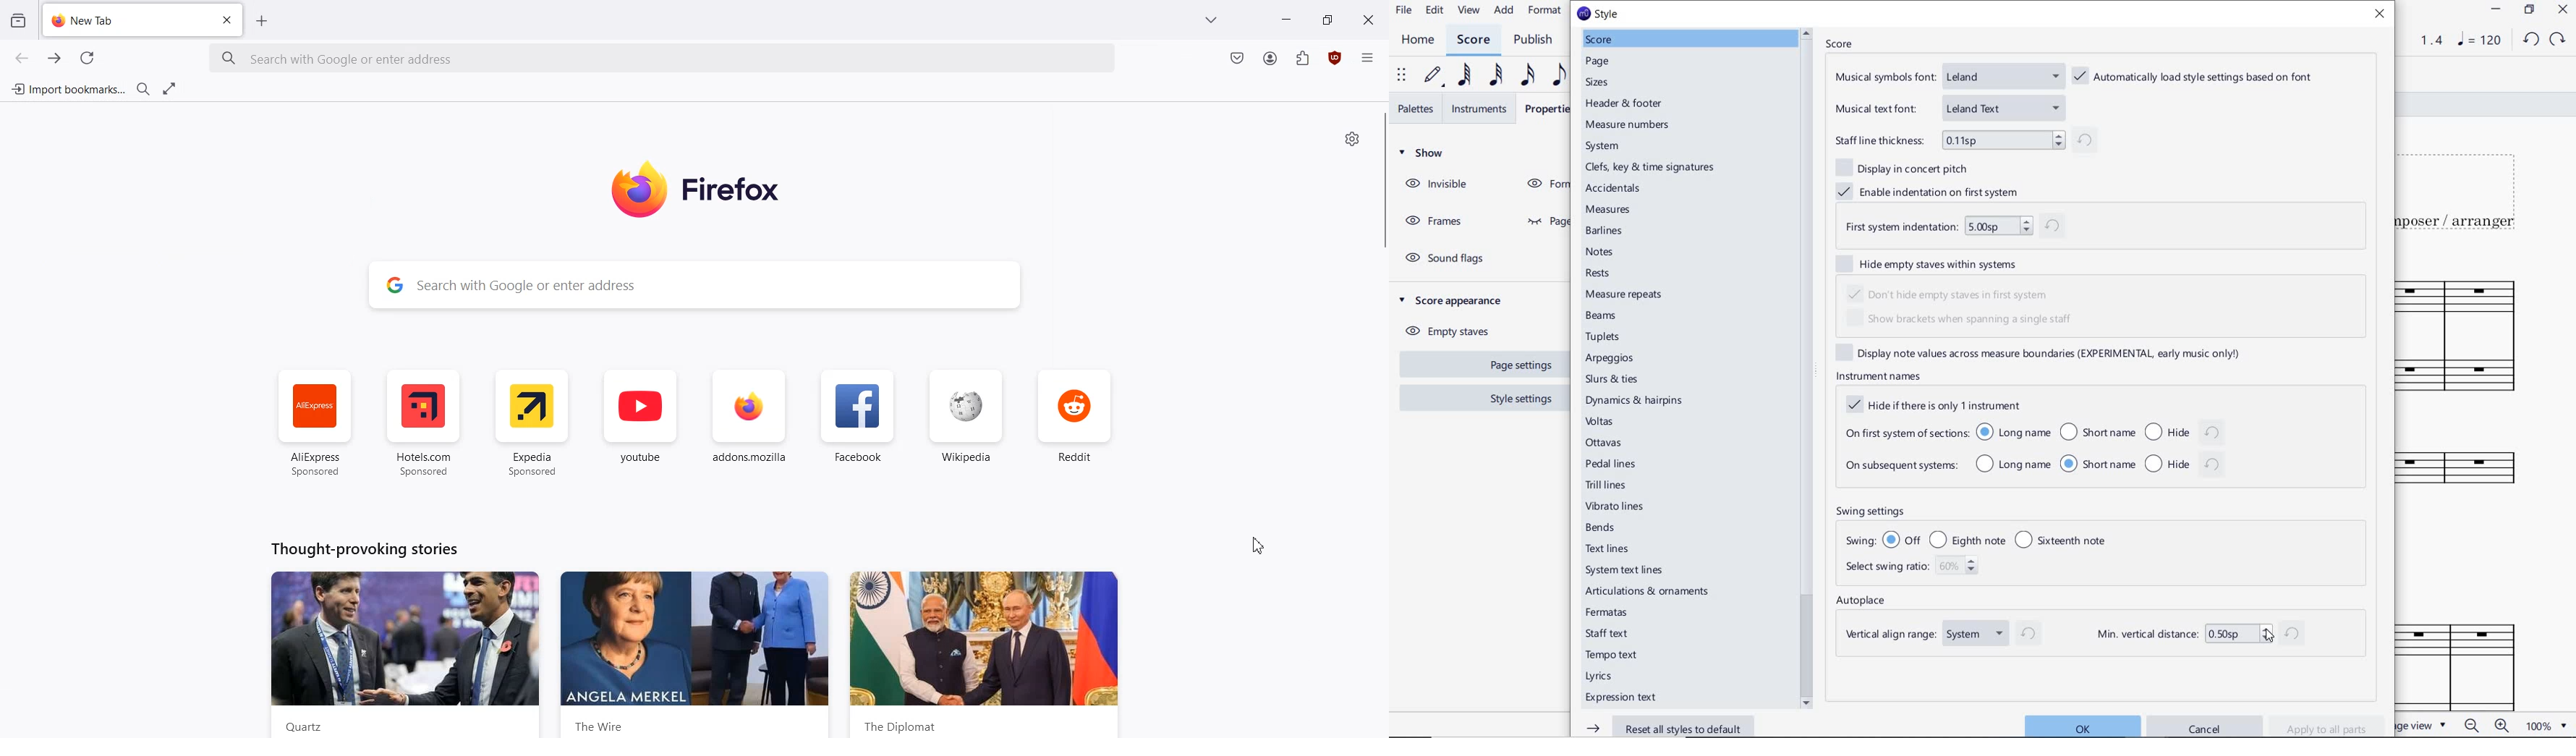  Describe the element at coordinates (1614, 359) in the screenshot. I see `arpeggios` at that location.